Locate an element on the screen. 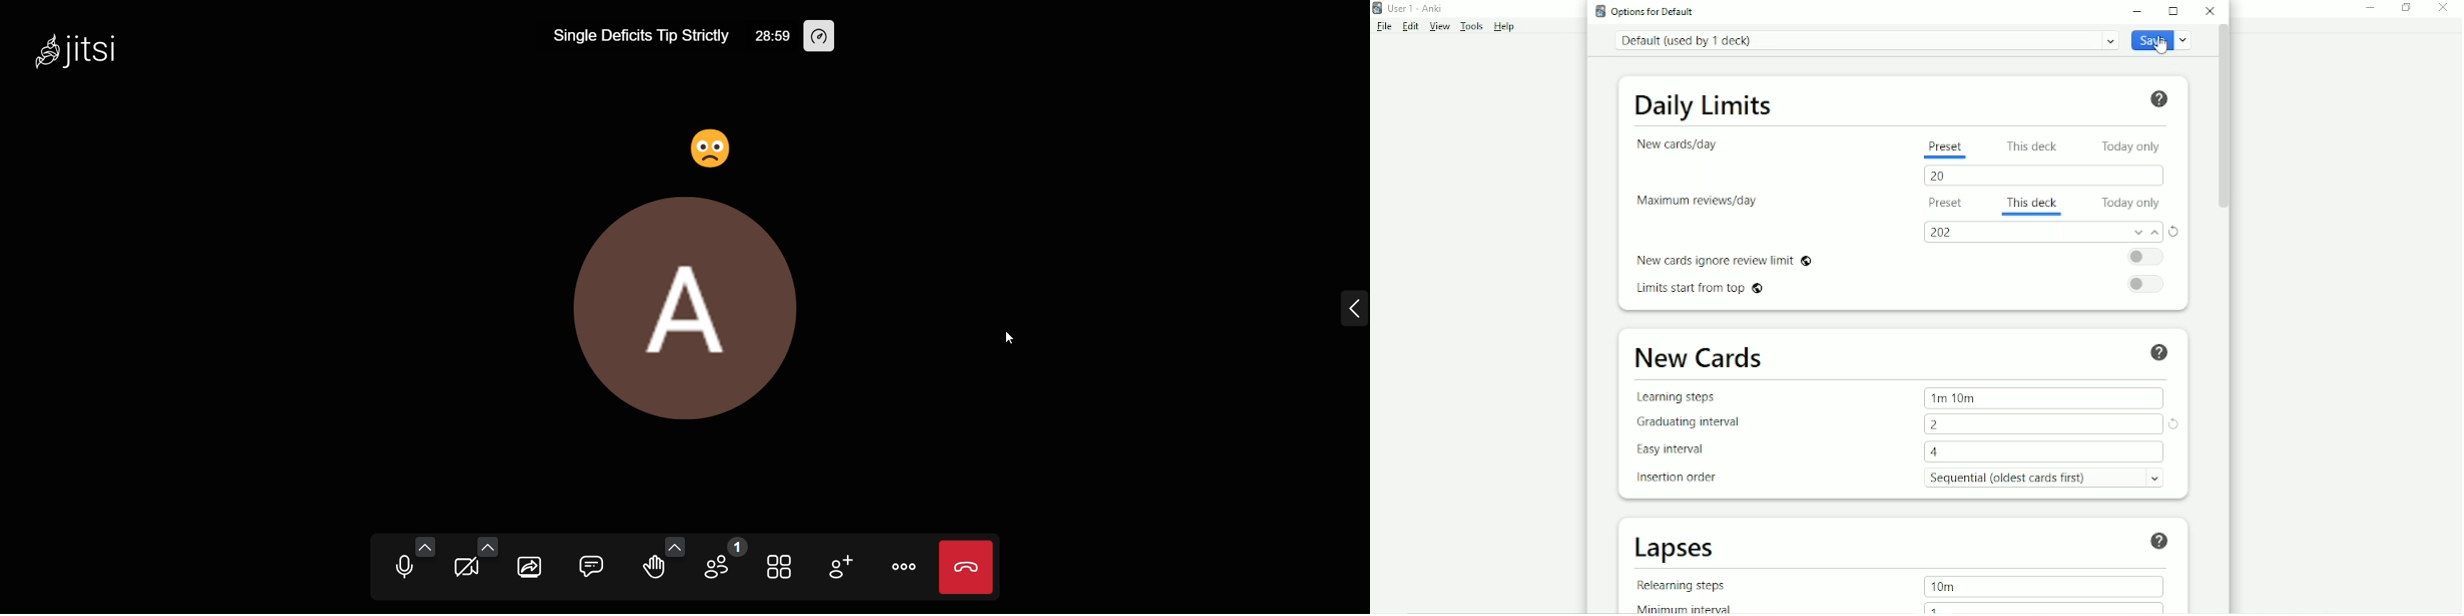 The height and width of the screenshot is (616, 2464). more actions is located at coordinates (908, 568).